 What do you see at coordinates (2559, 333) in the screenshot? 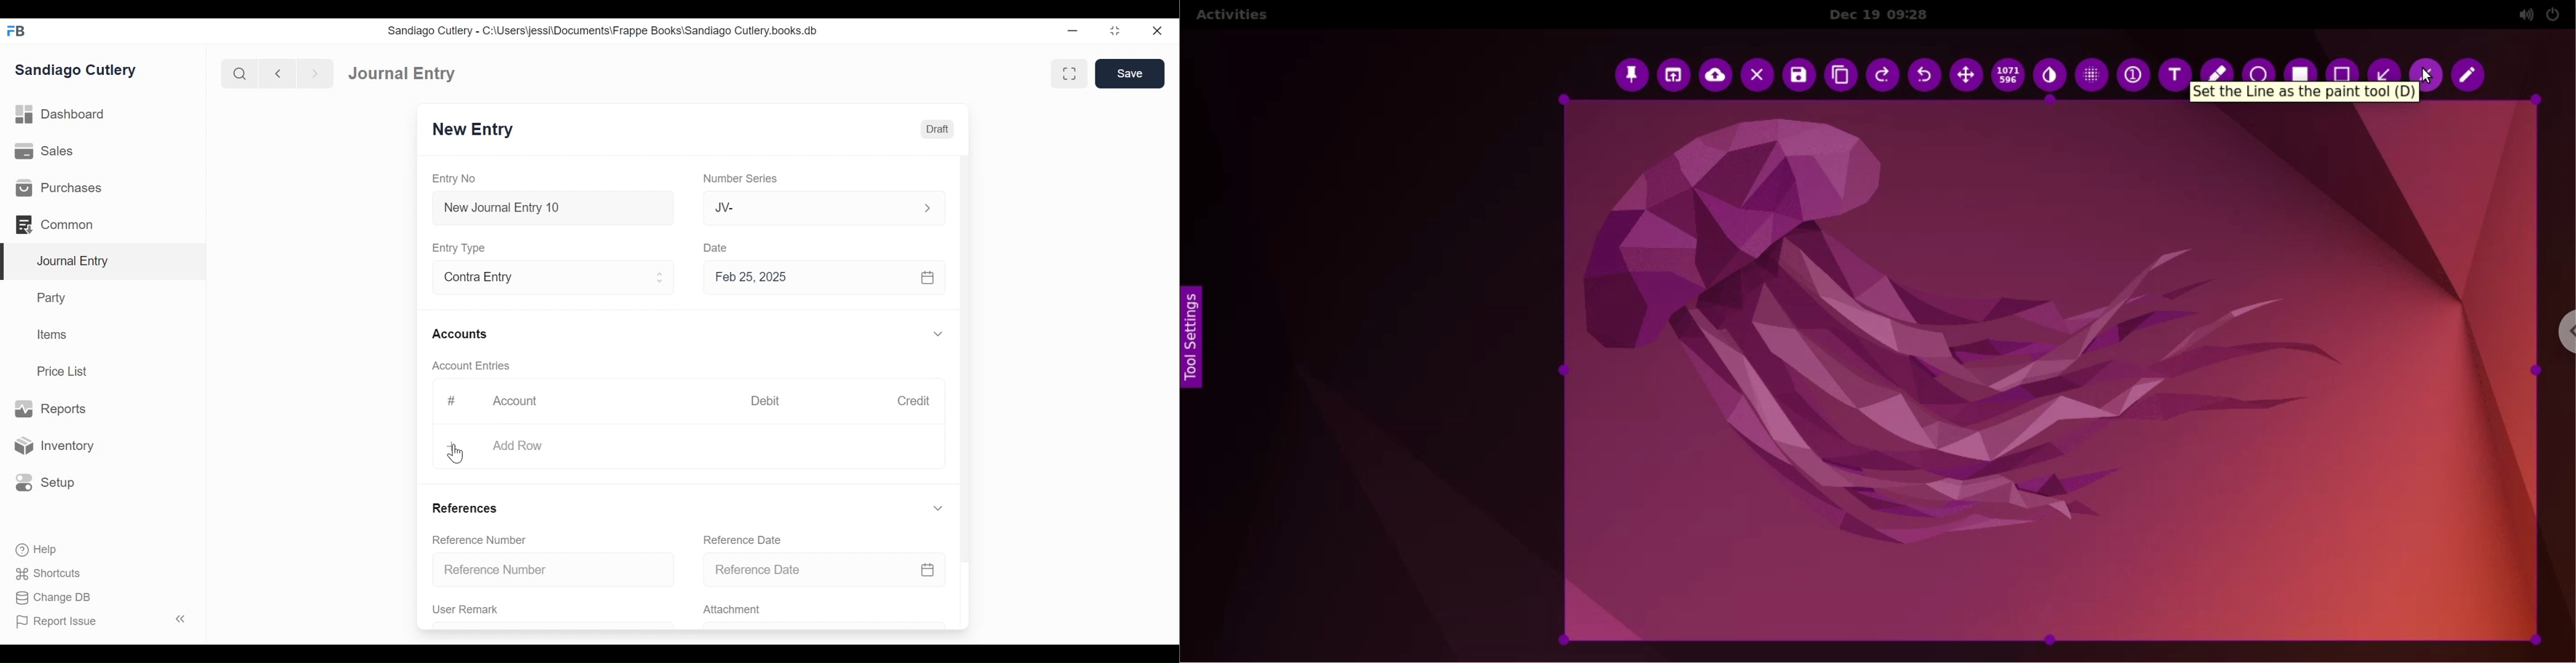
I see `chrome options` at bounding box center [2559, 333].